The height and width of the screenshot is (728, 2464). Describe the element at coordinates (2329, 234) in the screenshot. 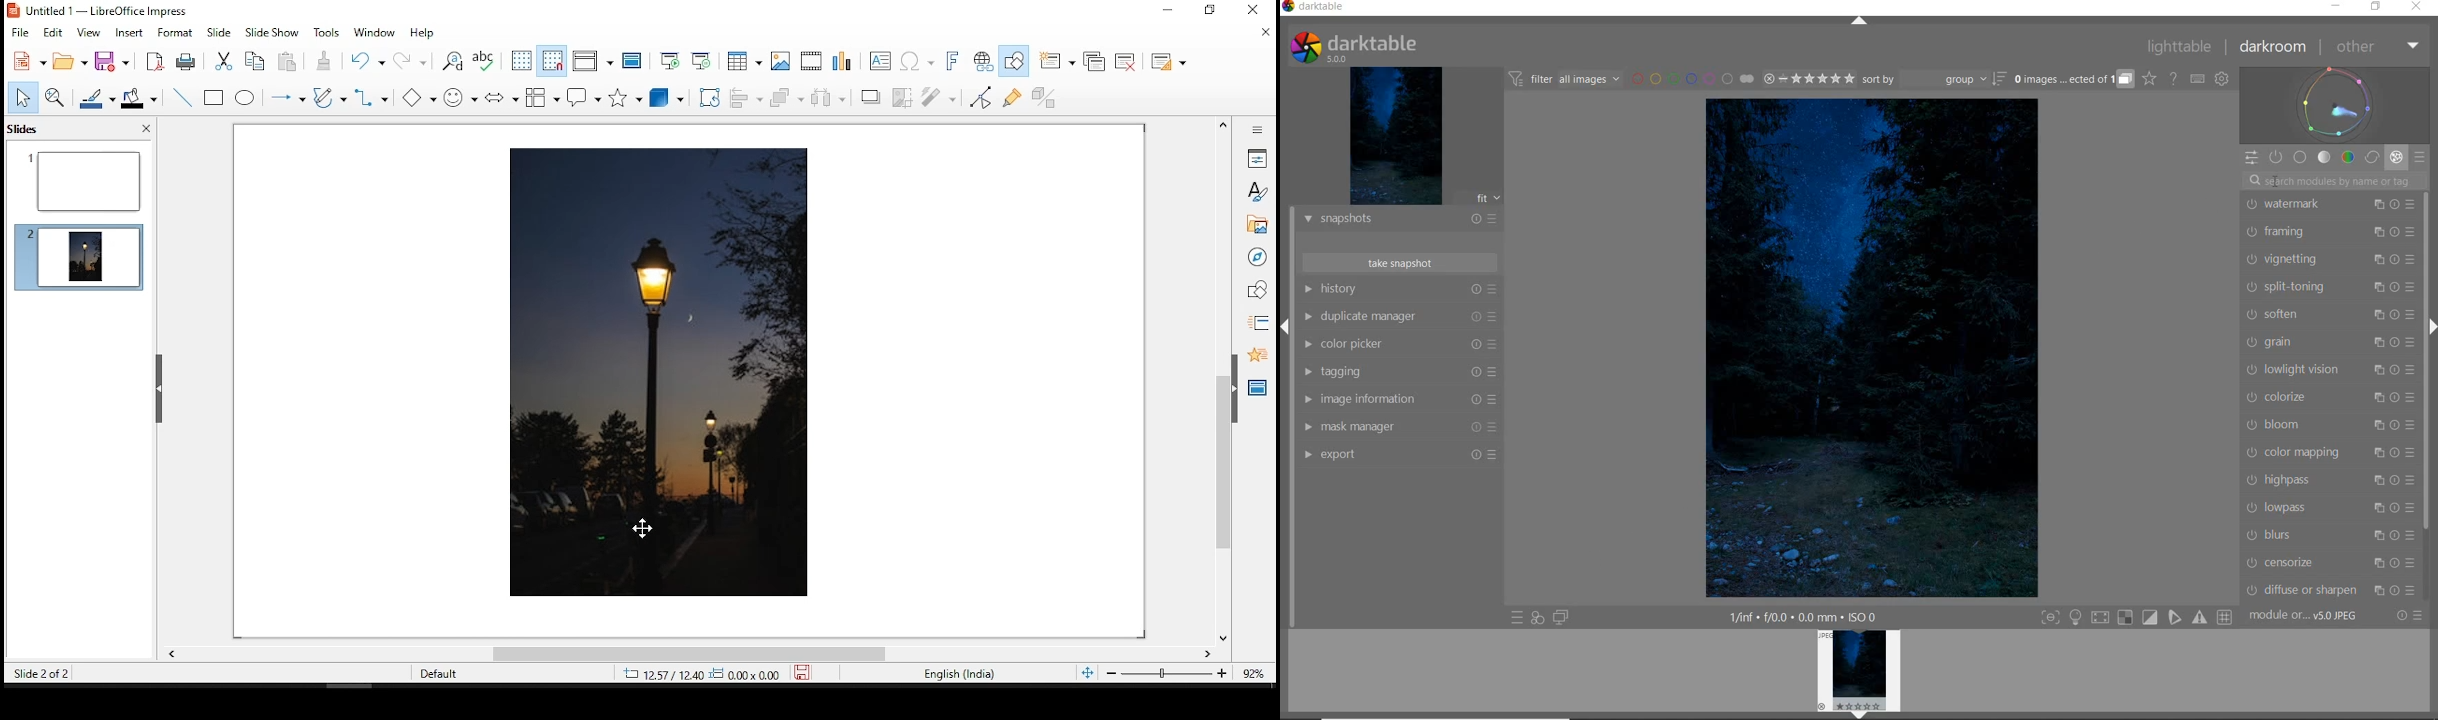

I see `FRAMING` at that location.